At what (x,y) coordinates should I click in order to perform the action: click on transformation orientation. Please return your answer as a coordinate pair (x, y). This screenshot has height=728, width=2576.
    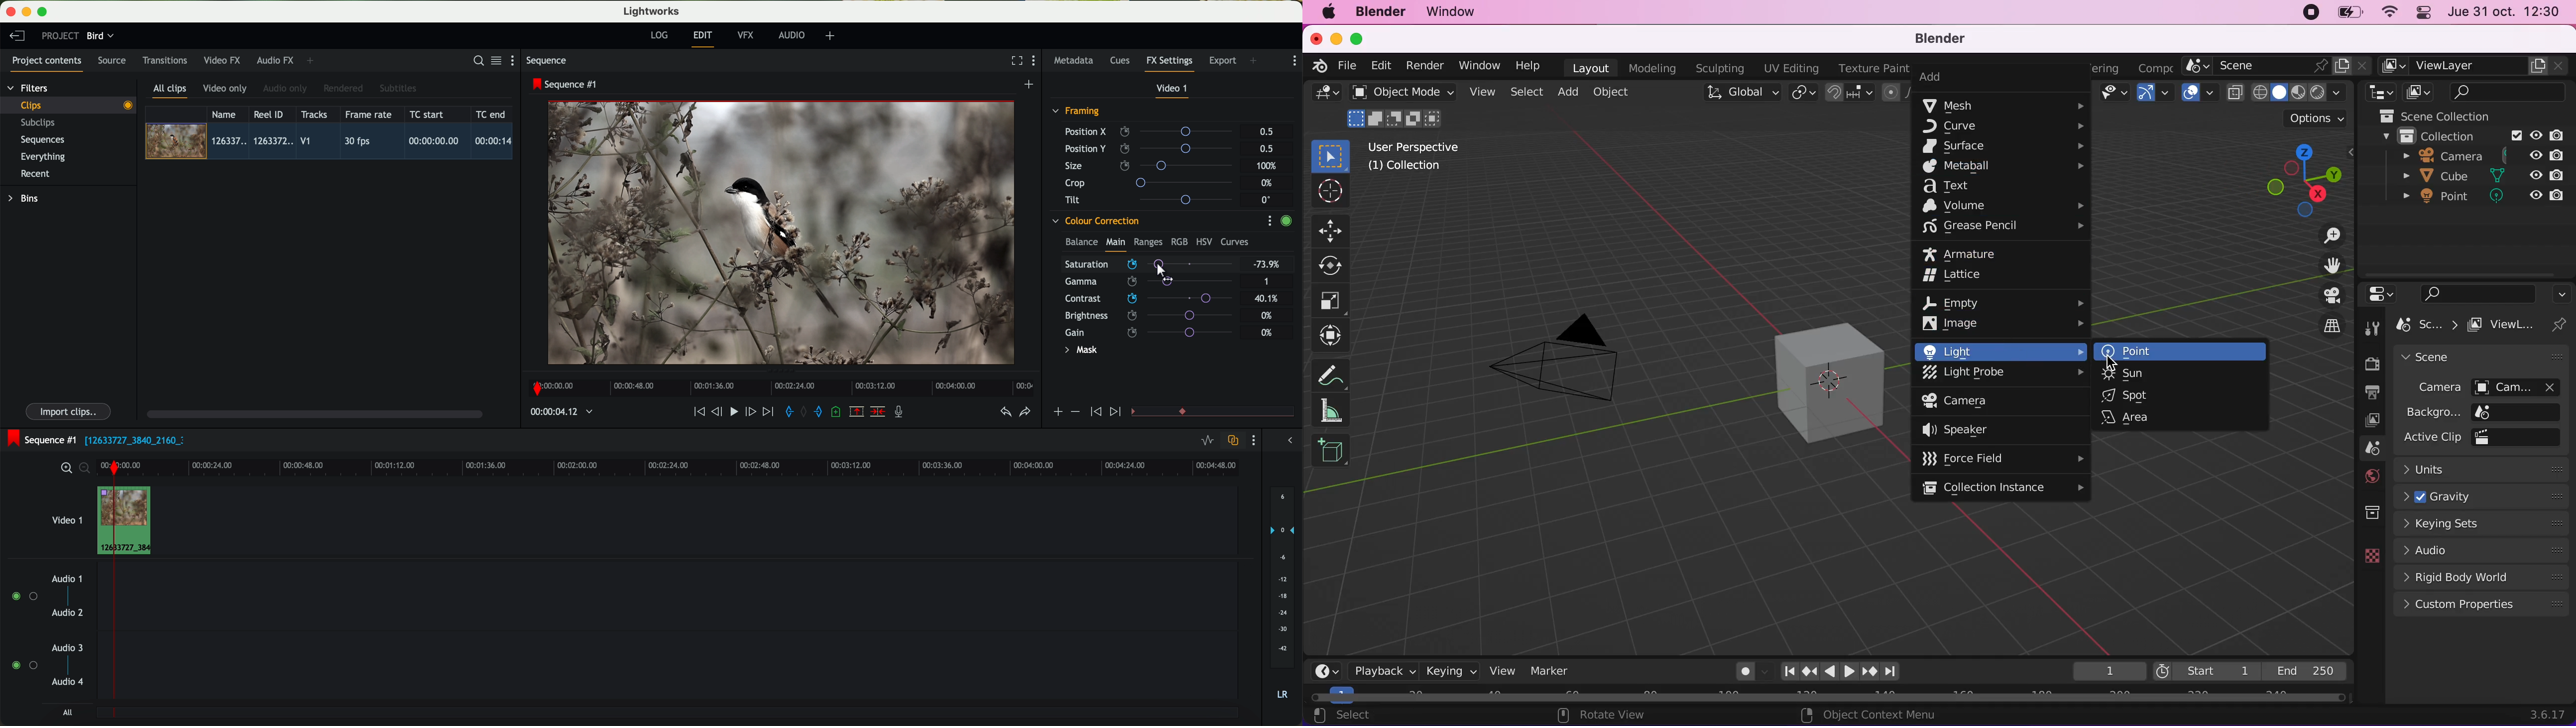
    Looking at the image, I should click on (1740, 93).